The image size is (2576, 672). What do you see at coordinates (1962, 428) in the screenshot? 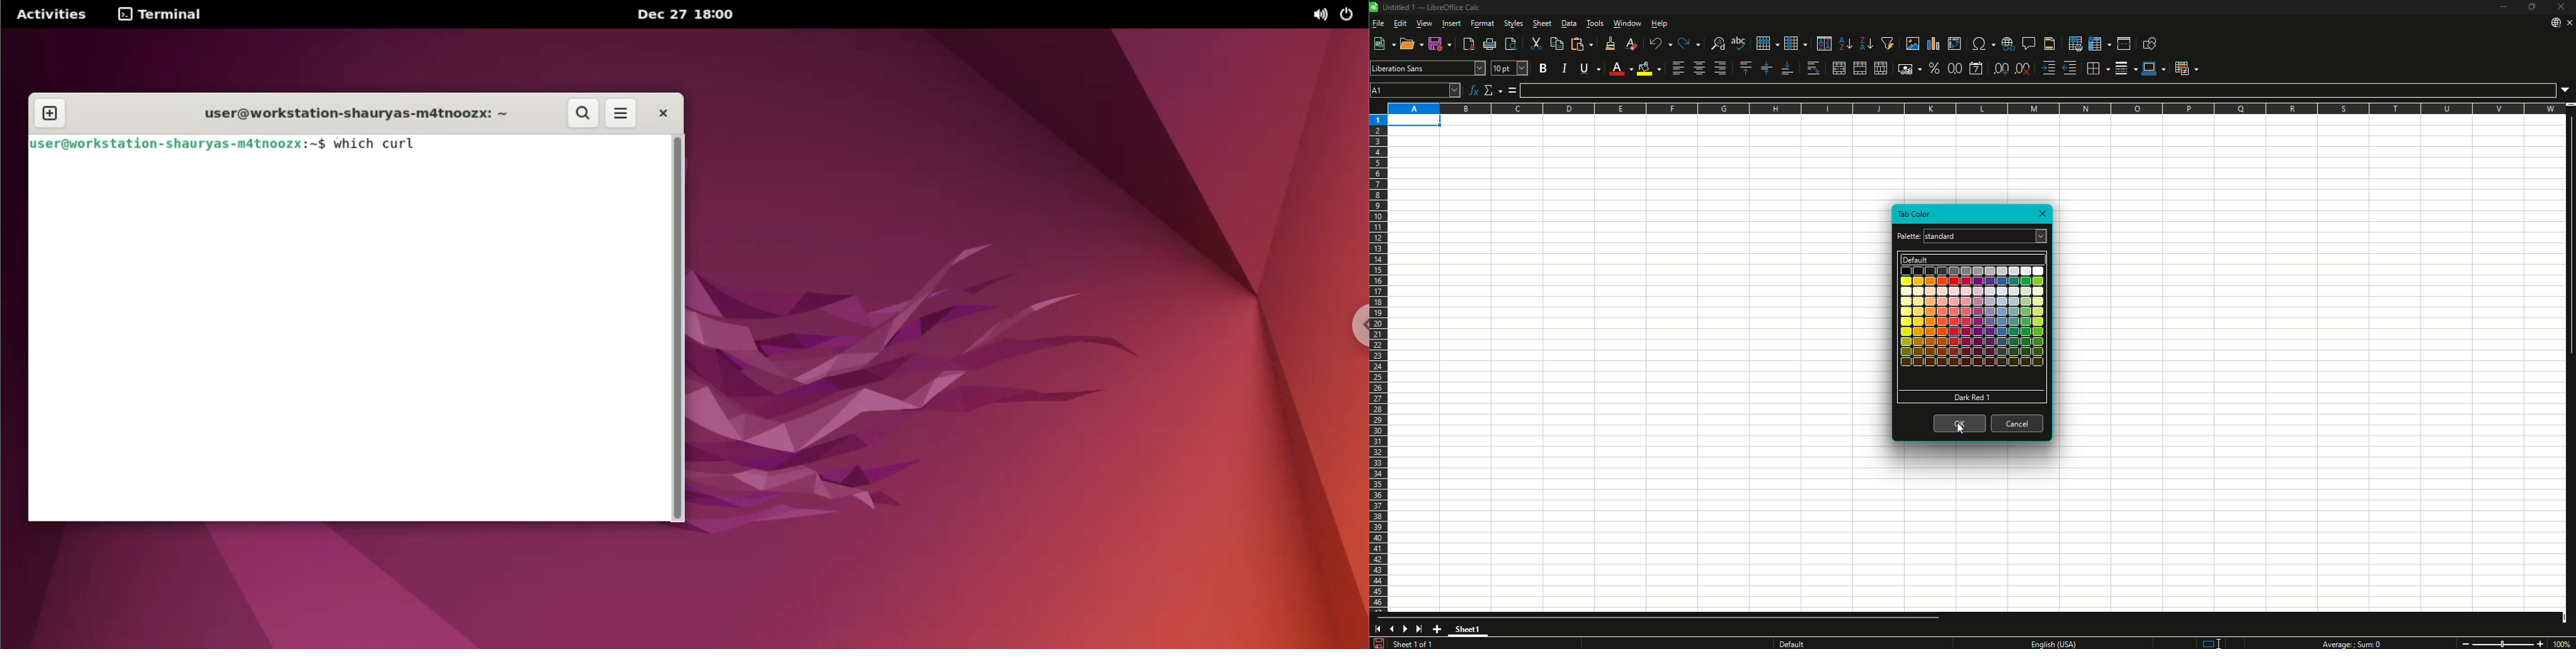
I see `Cursor` at bounding box center [1962, 428].